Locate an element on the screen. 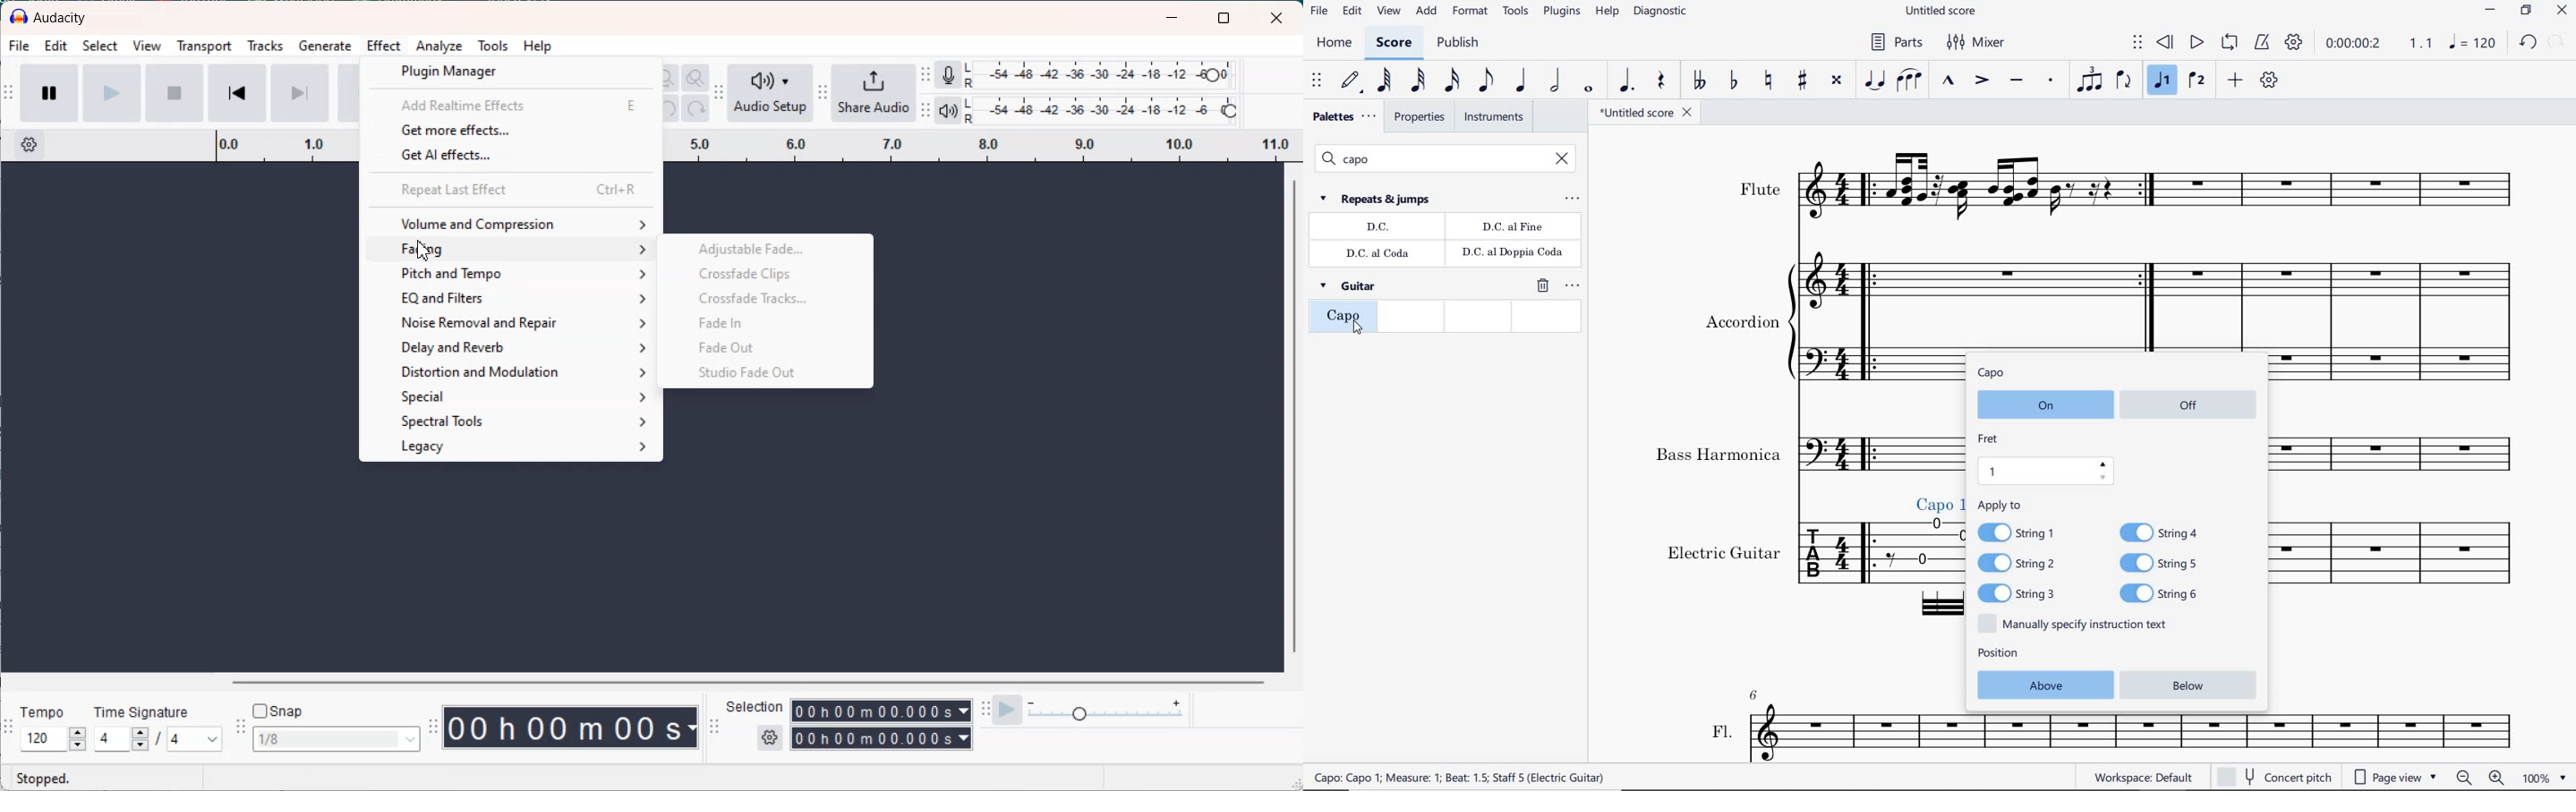 The image size is (2576, 812). rewind is located at coordinates (2166, 43).